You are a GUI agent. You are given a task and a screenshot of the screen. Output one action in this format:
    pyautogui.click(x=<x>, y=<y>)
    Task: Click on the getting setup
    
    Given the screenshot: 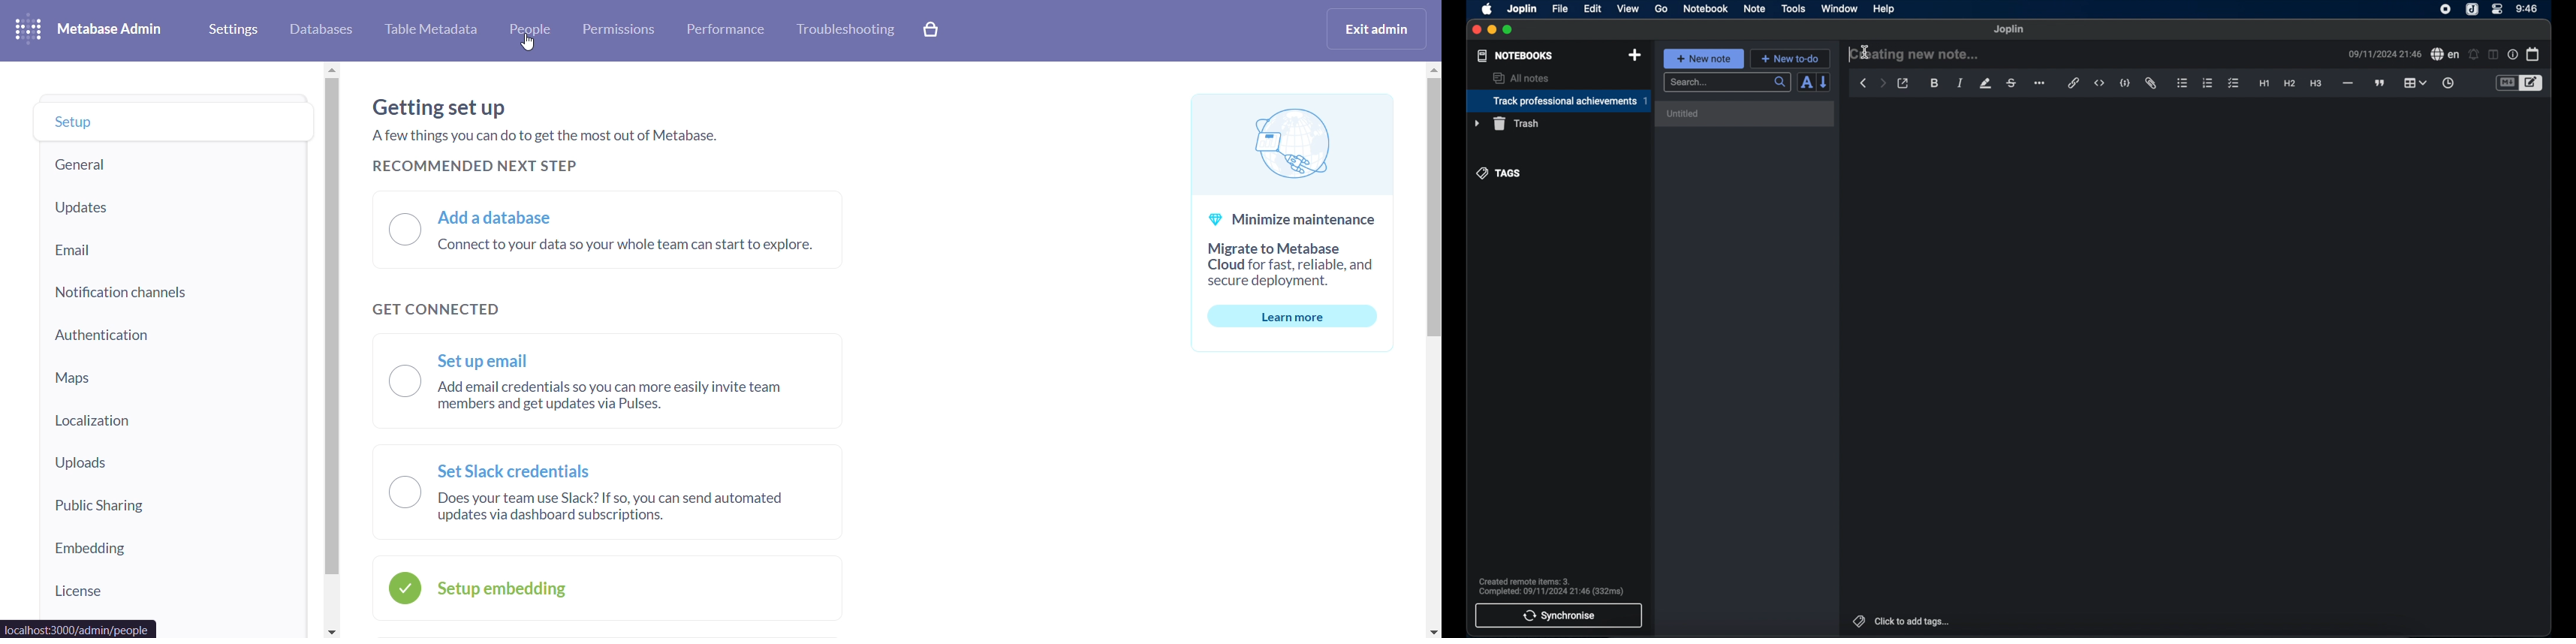 What is the action you would take?
    pyautogui.click(x=444, y=104)
    